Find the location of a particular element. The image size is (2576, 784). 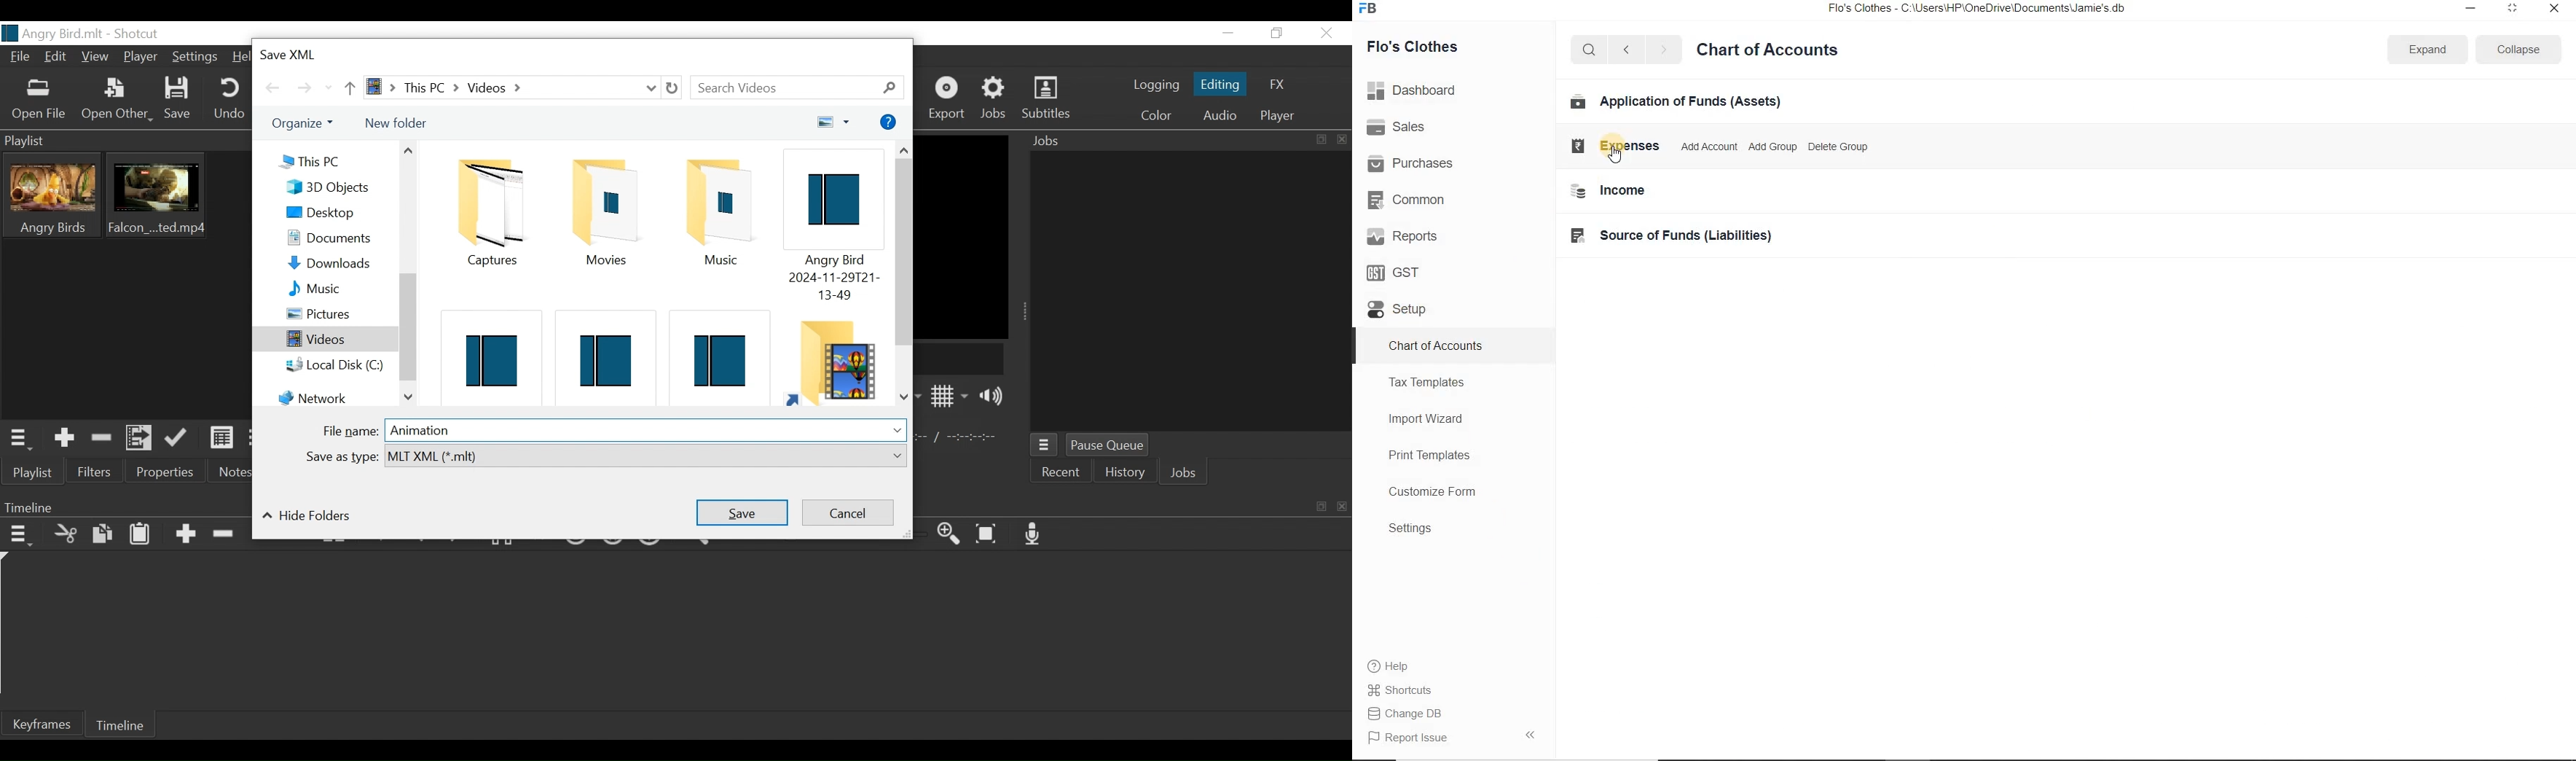

Edit is located at coordinates (56, 58).